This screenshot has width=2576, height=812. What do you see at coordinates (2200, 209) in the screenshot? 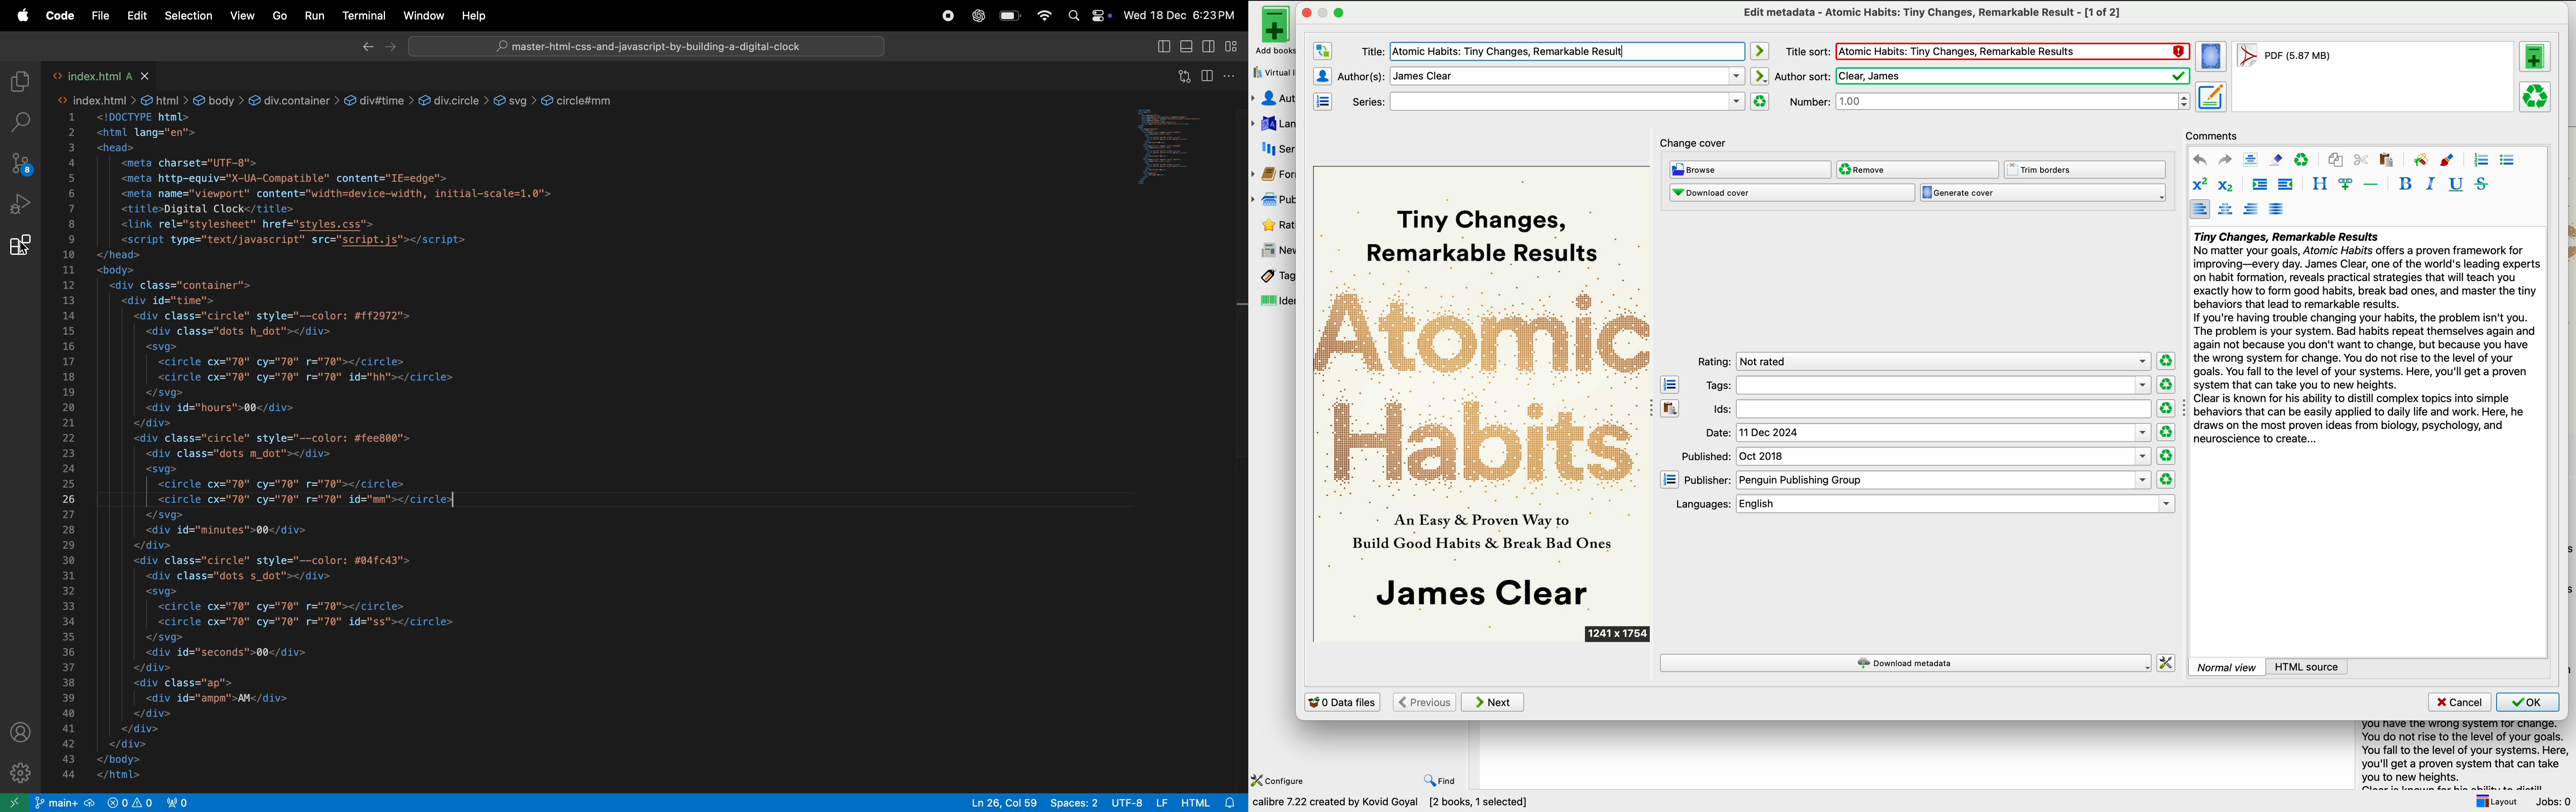
I see `align left` at bounding box center [2200, 209].